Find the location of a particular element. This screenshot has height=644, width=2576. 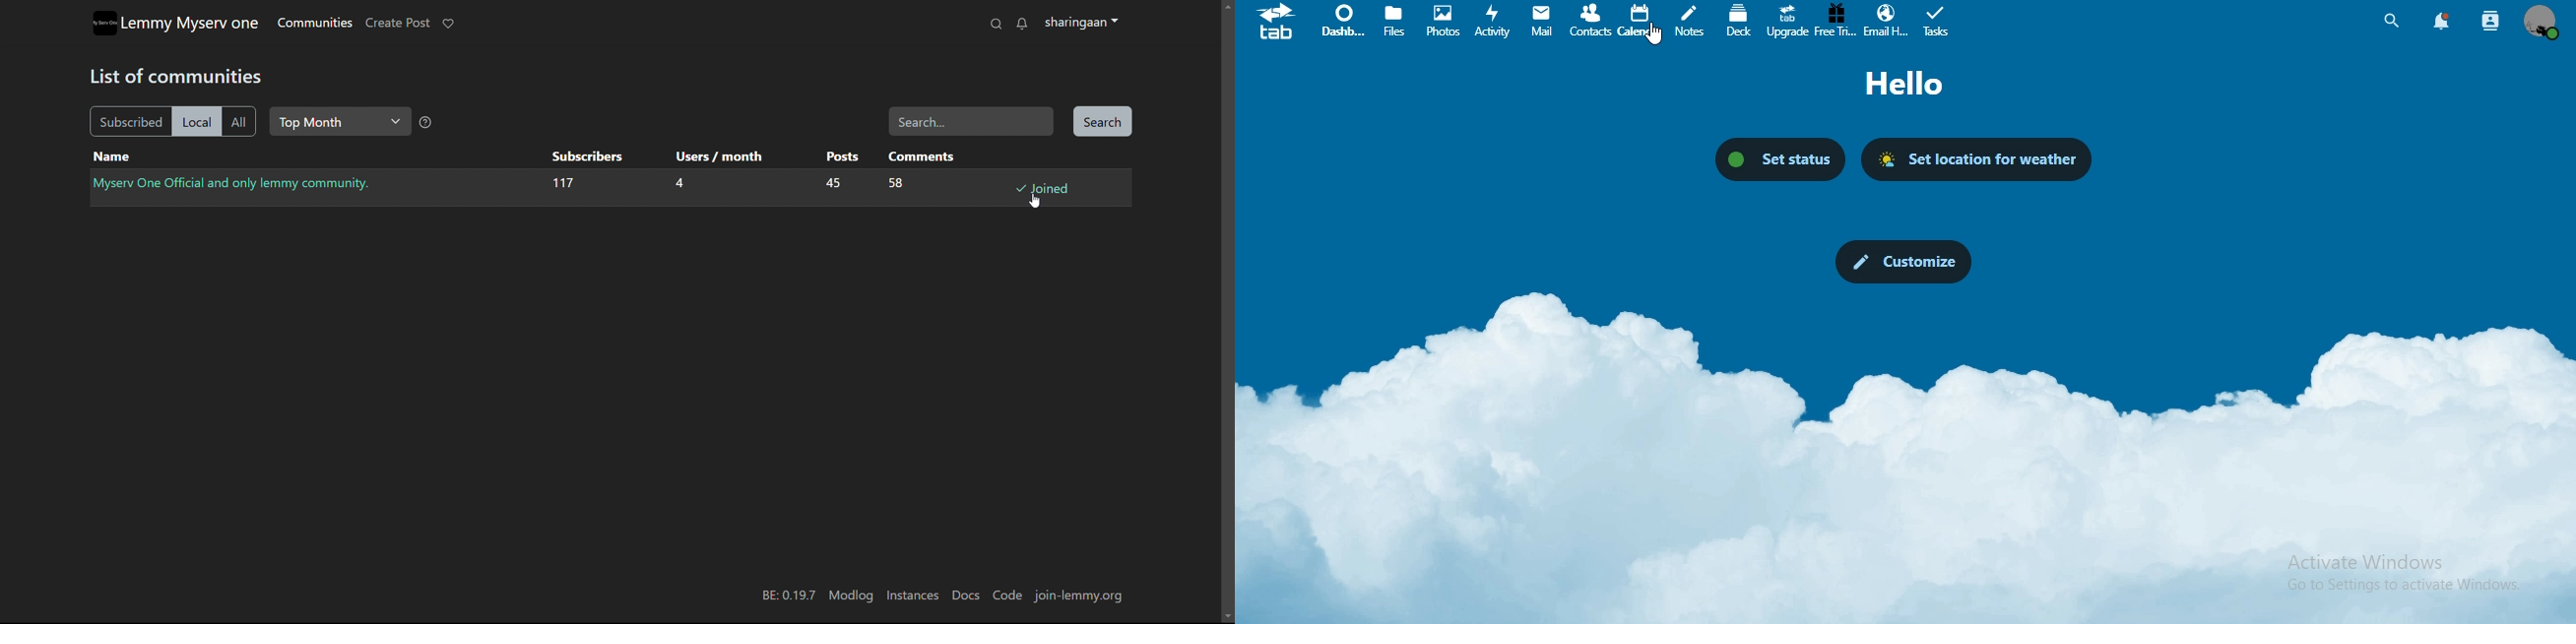

notes is located at coordinates (1689, 21).